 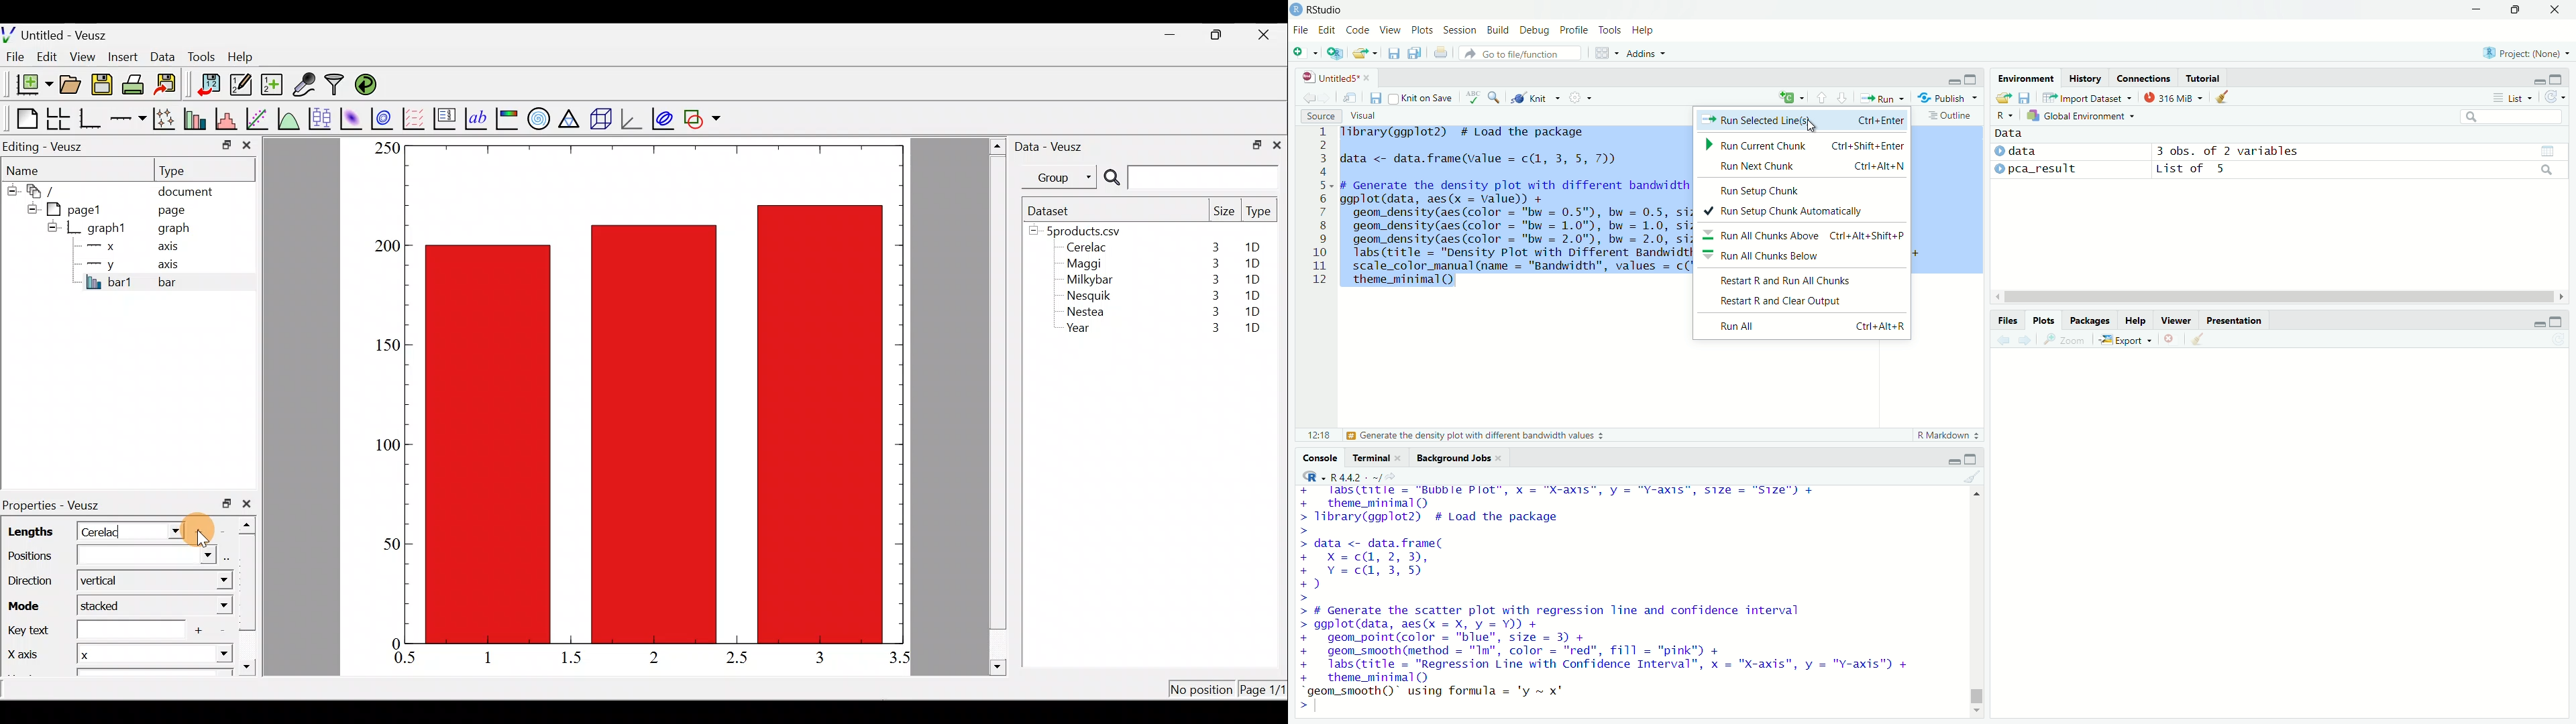 I want to click on data, so click(x=2023, y=150).